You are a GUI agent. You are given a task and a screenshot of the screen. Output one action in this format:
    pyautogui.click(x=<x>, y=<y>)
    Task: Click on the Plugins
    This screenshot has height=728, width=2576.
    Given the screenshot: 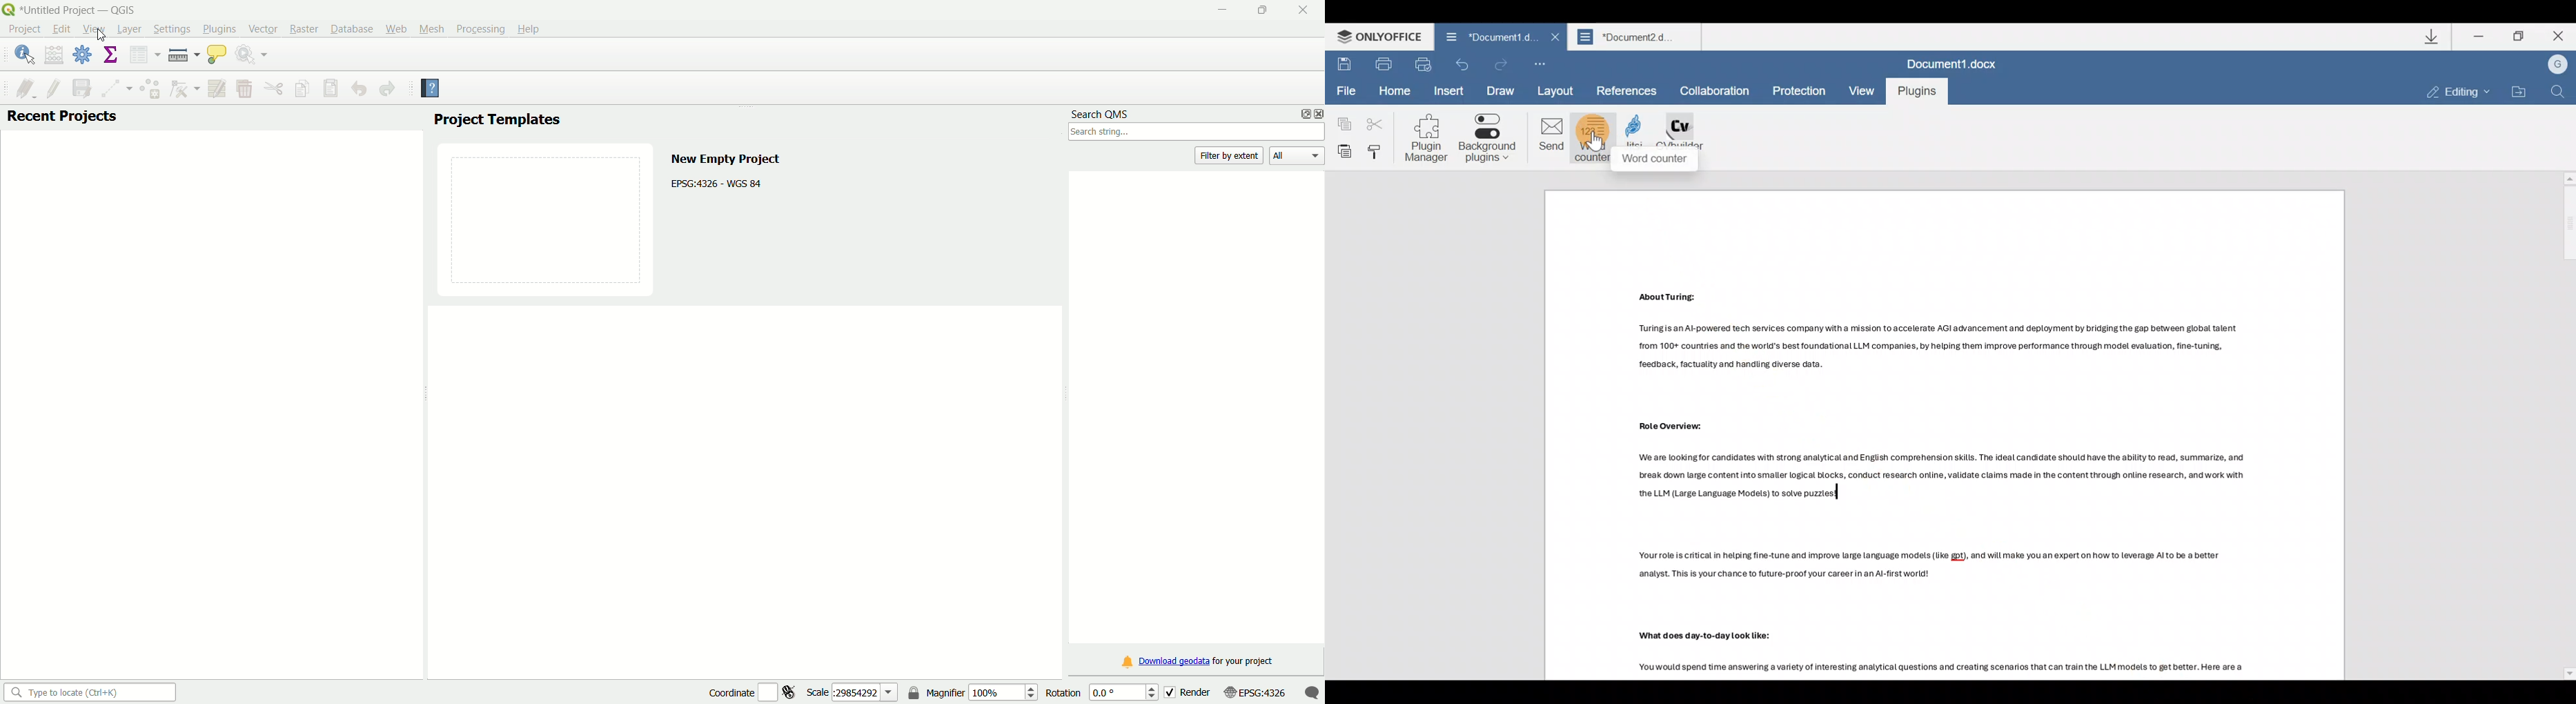 What is the action you would take?
    pyautogui.click(x=1915, y=92)
    